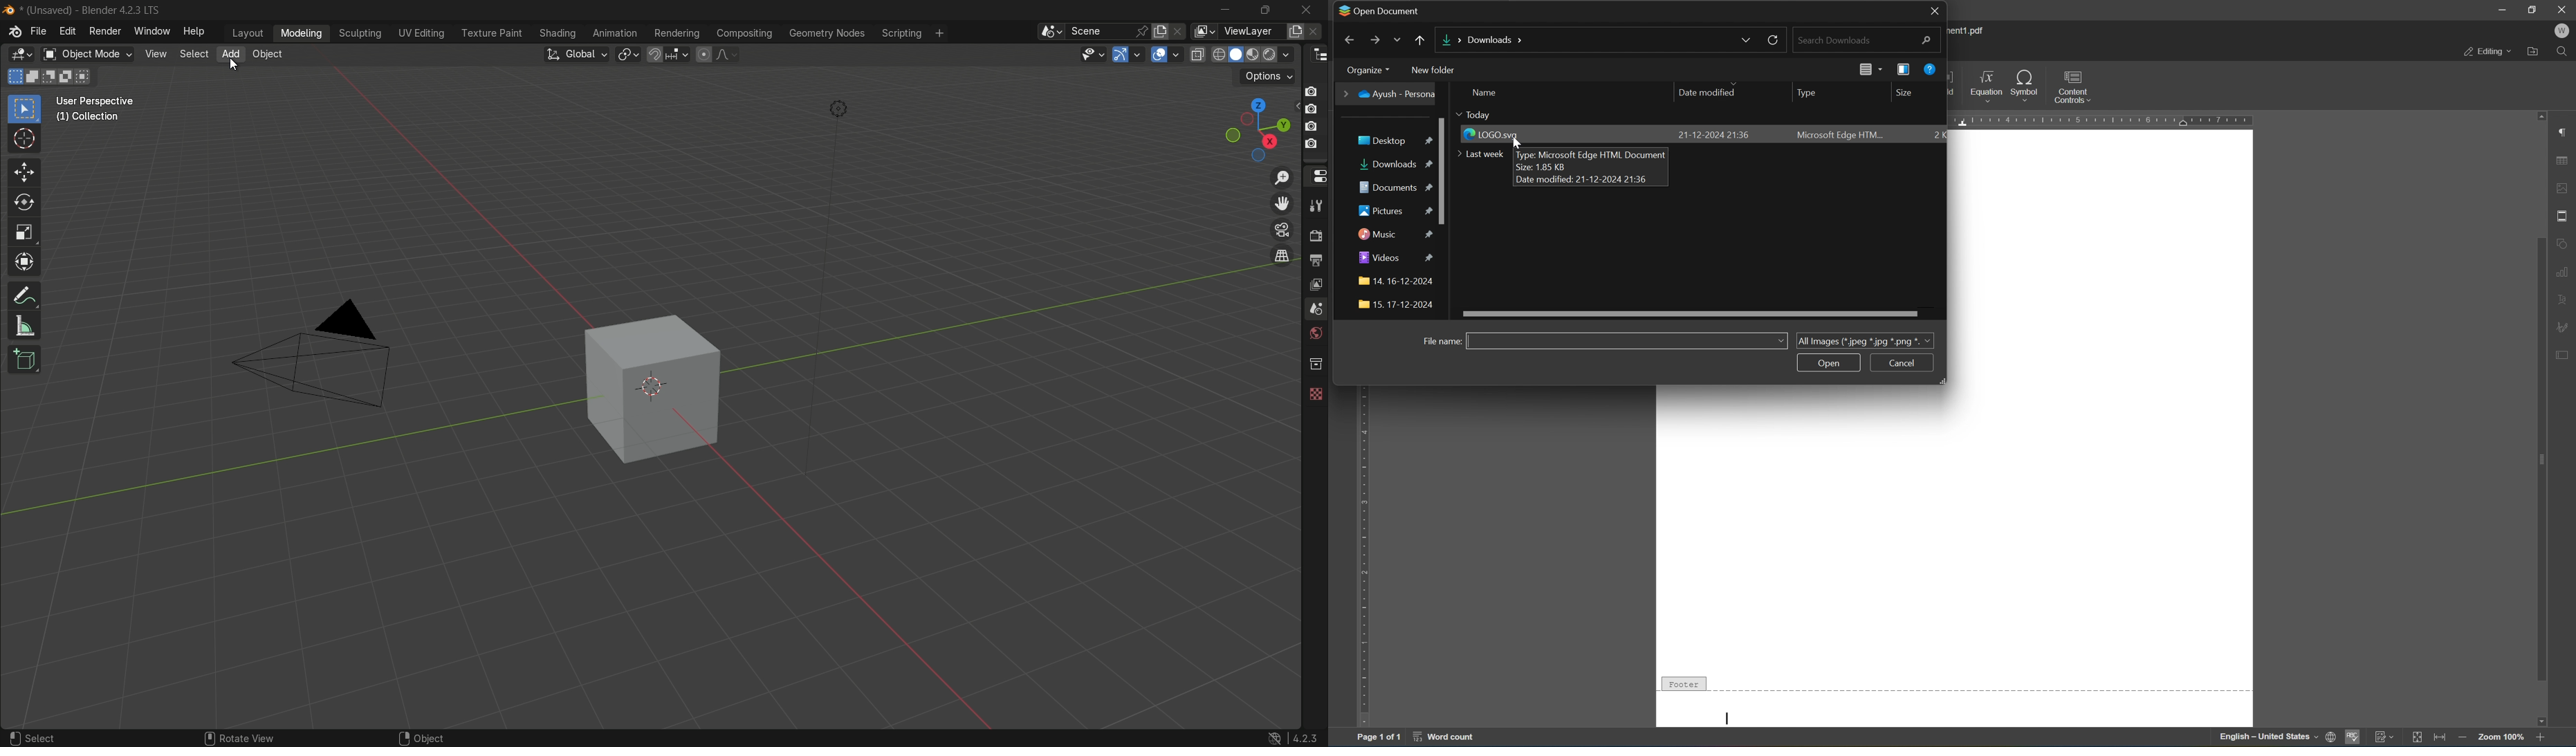 This screenshot has height=756, width=2576. I want to click on switch mode, so click(86, 54).